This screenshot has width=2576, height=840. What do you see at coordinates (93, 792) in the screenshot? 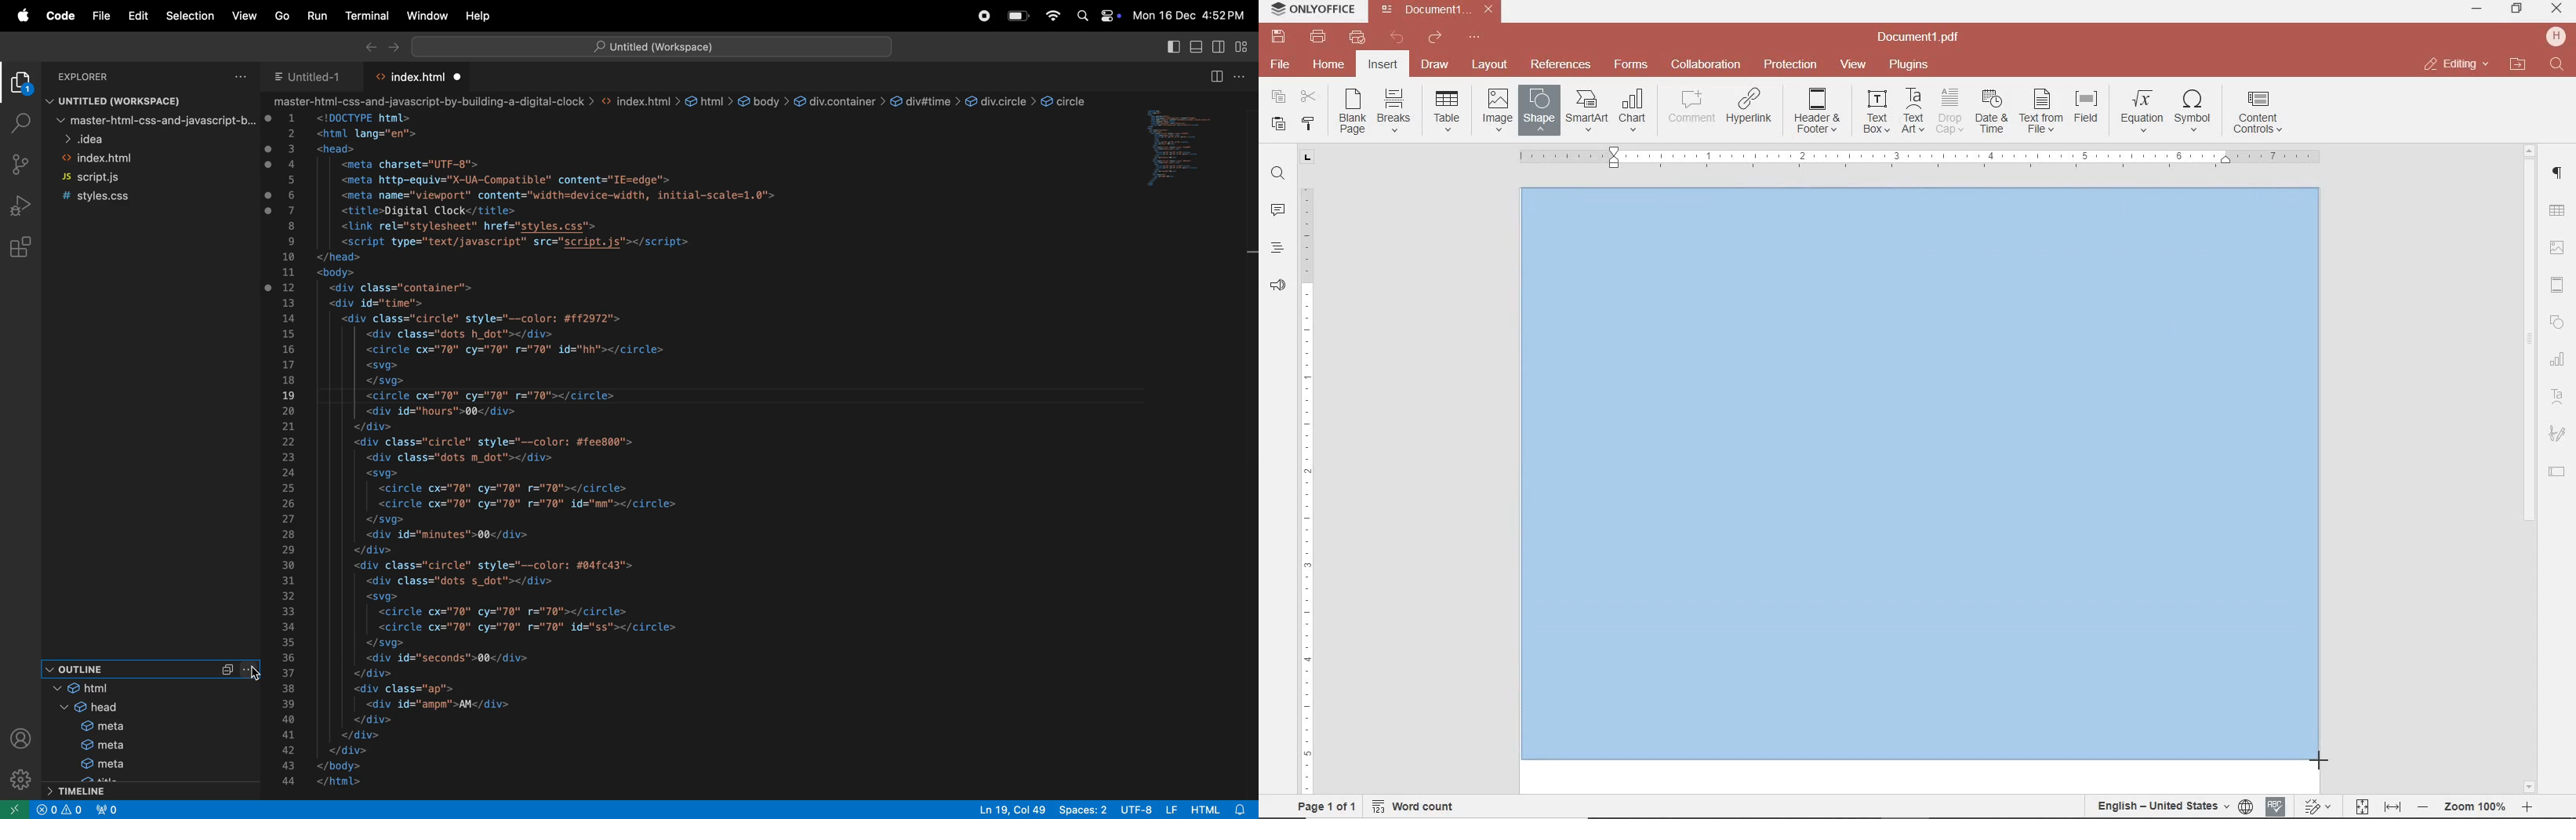
I see `timeline` at bounding box center [93, 792].